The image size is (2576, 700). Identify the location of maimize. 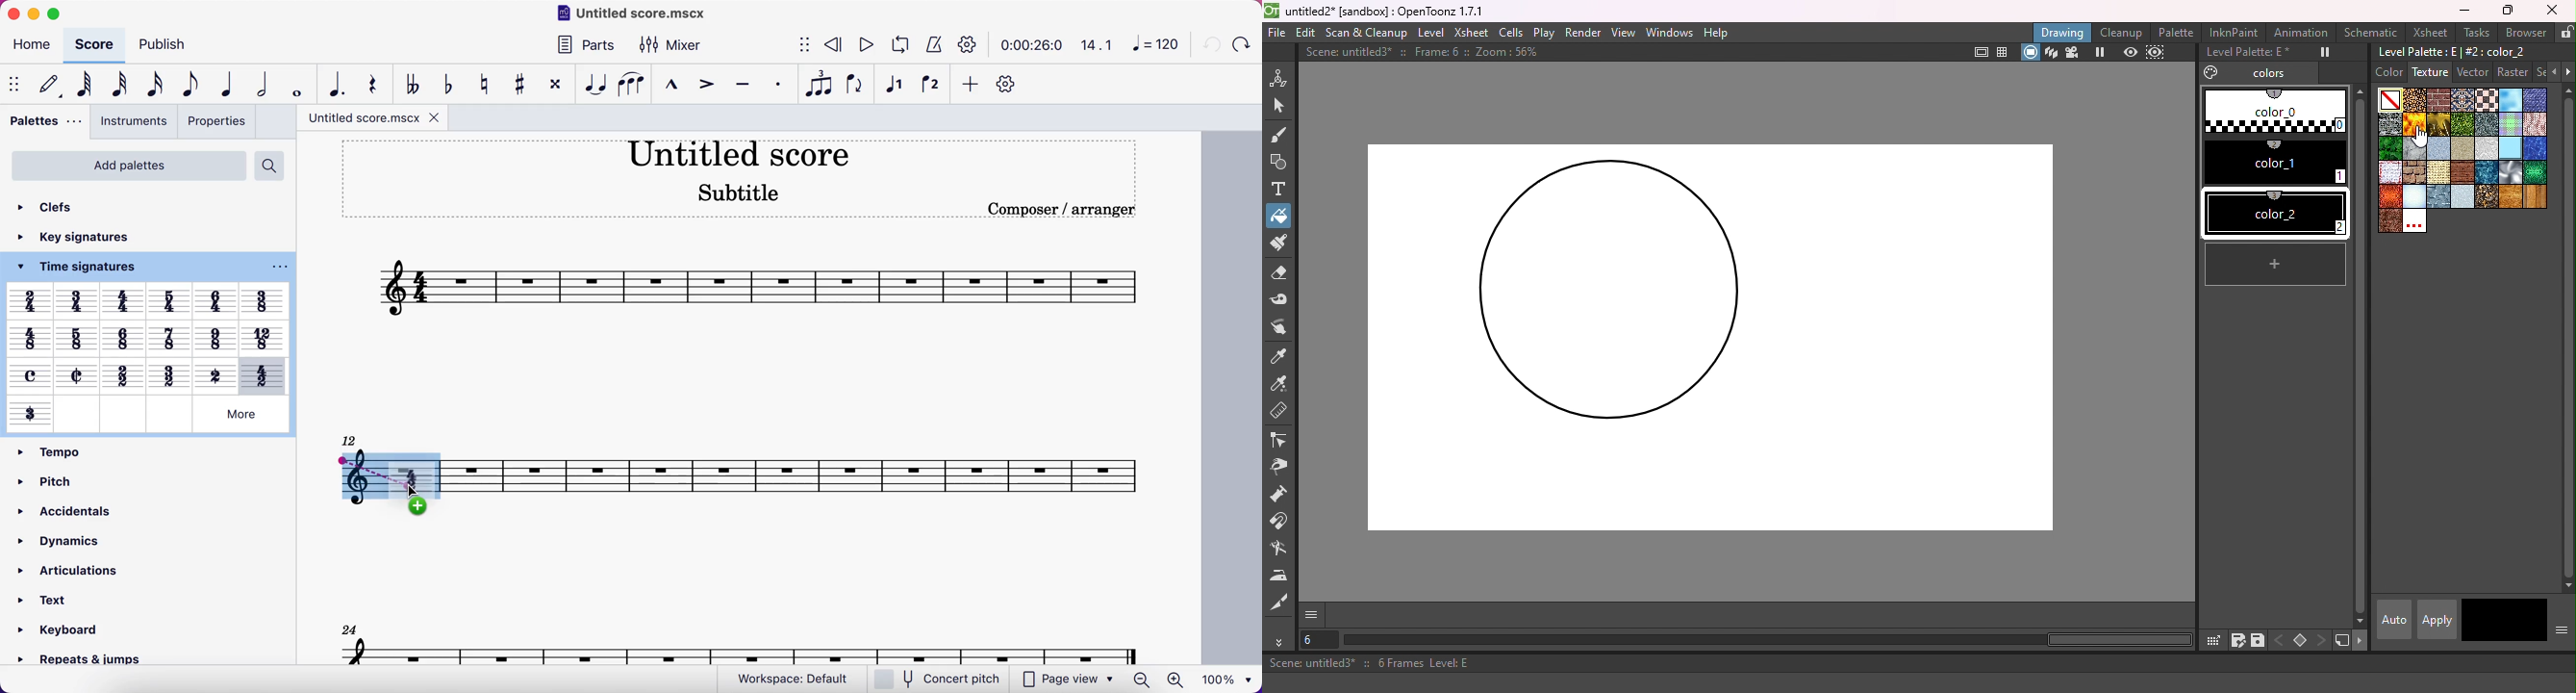
(60, 14).